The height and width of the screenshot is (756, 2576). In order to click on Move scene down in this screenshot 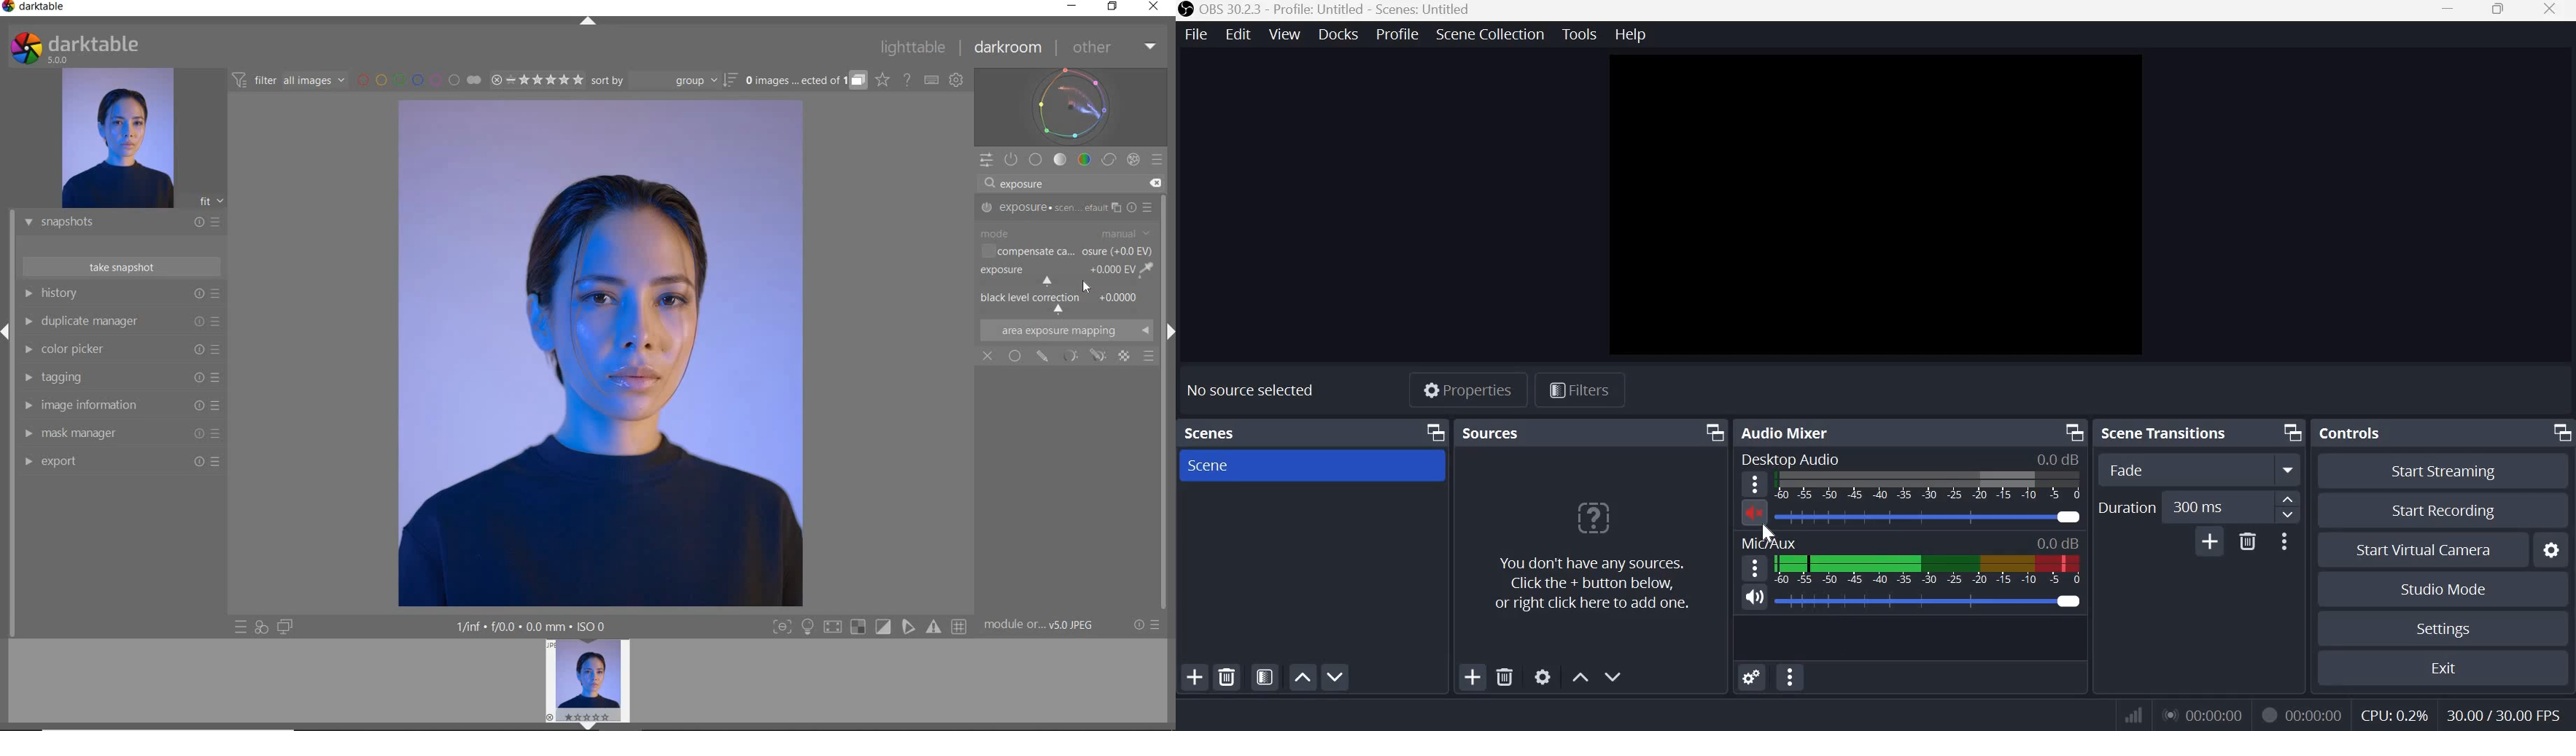, I will do `click(1335, 677)`.